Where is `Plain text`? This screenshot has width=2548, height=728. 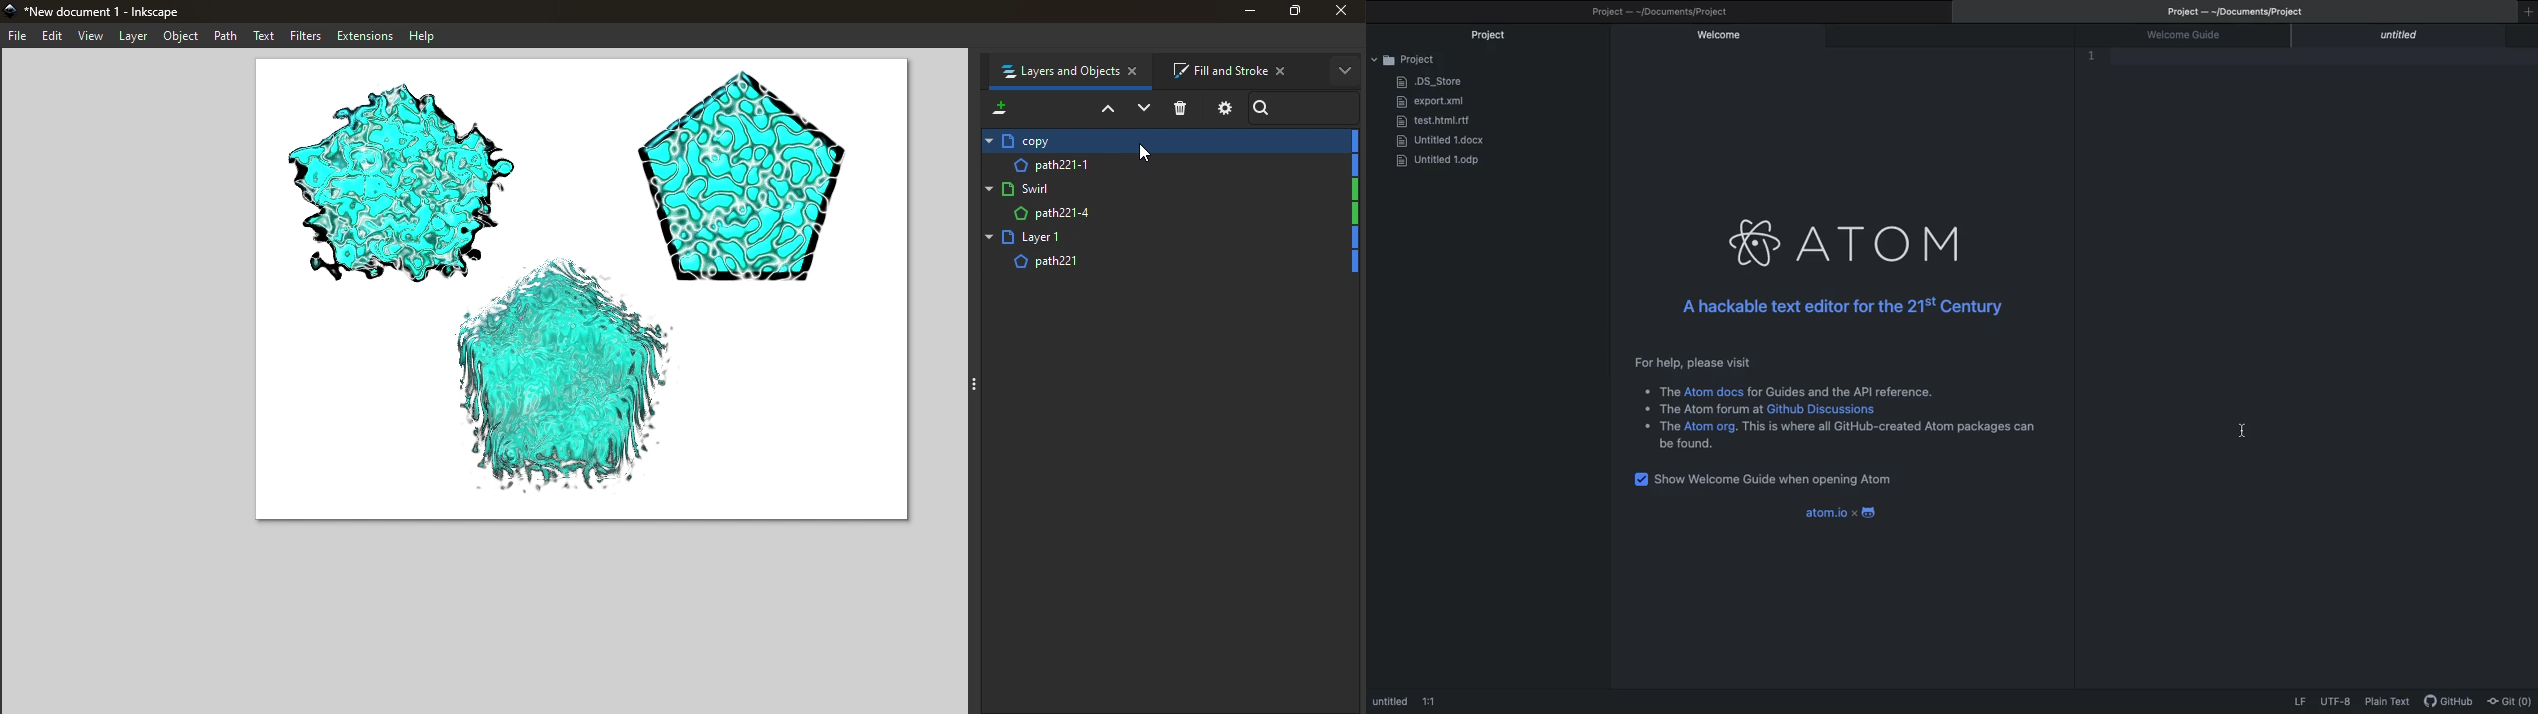 Plain text is located at coordinates (2391, 703).